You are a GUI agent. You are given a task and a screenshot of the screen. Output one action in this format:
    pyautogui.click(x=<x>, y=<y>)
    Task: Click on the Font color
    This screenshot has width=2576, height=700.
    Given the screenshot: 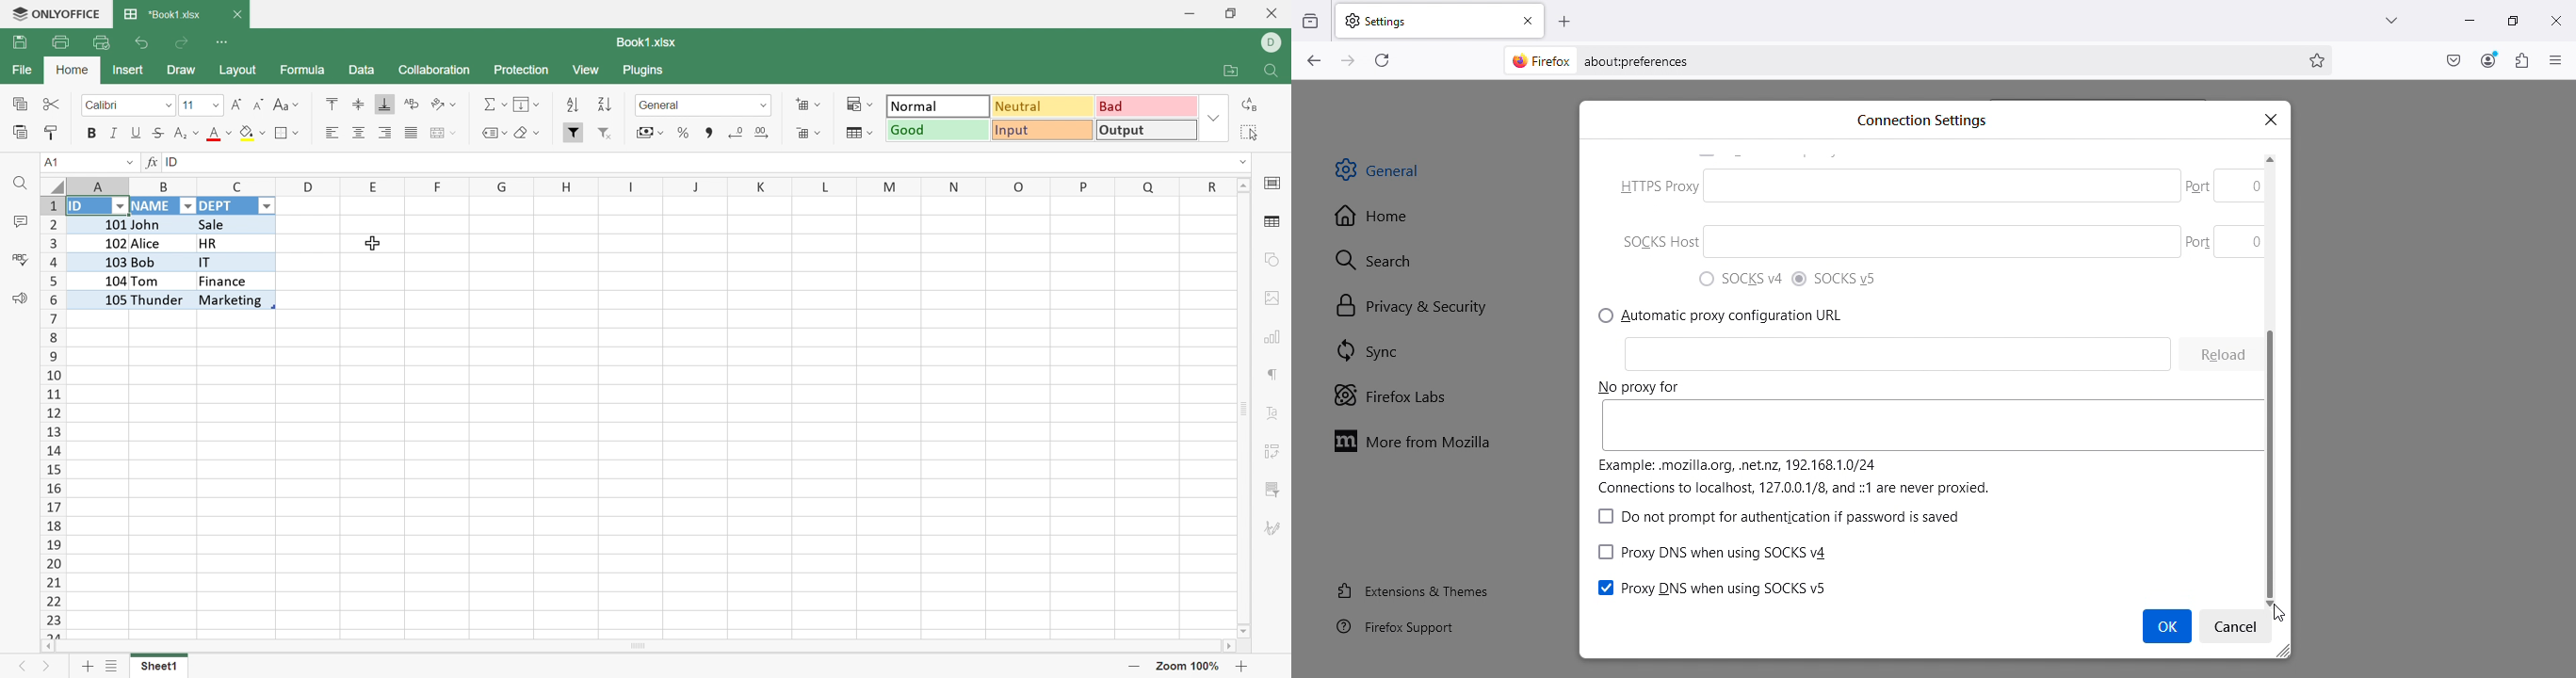 What is the action you would take?
    pyautogui.click(x=220, y=134)
    